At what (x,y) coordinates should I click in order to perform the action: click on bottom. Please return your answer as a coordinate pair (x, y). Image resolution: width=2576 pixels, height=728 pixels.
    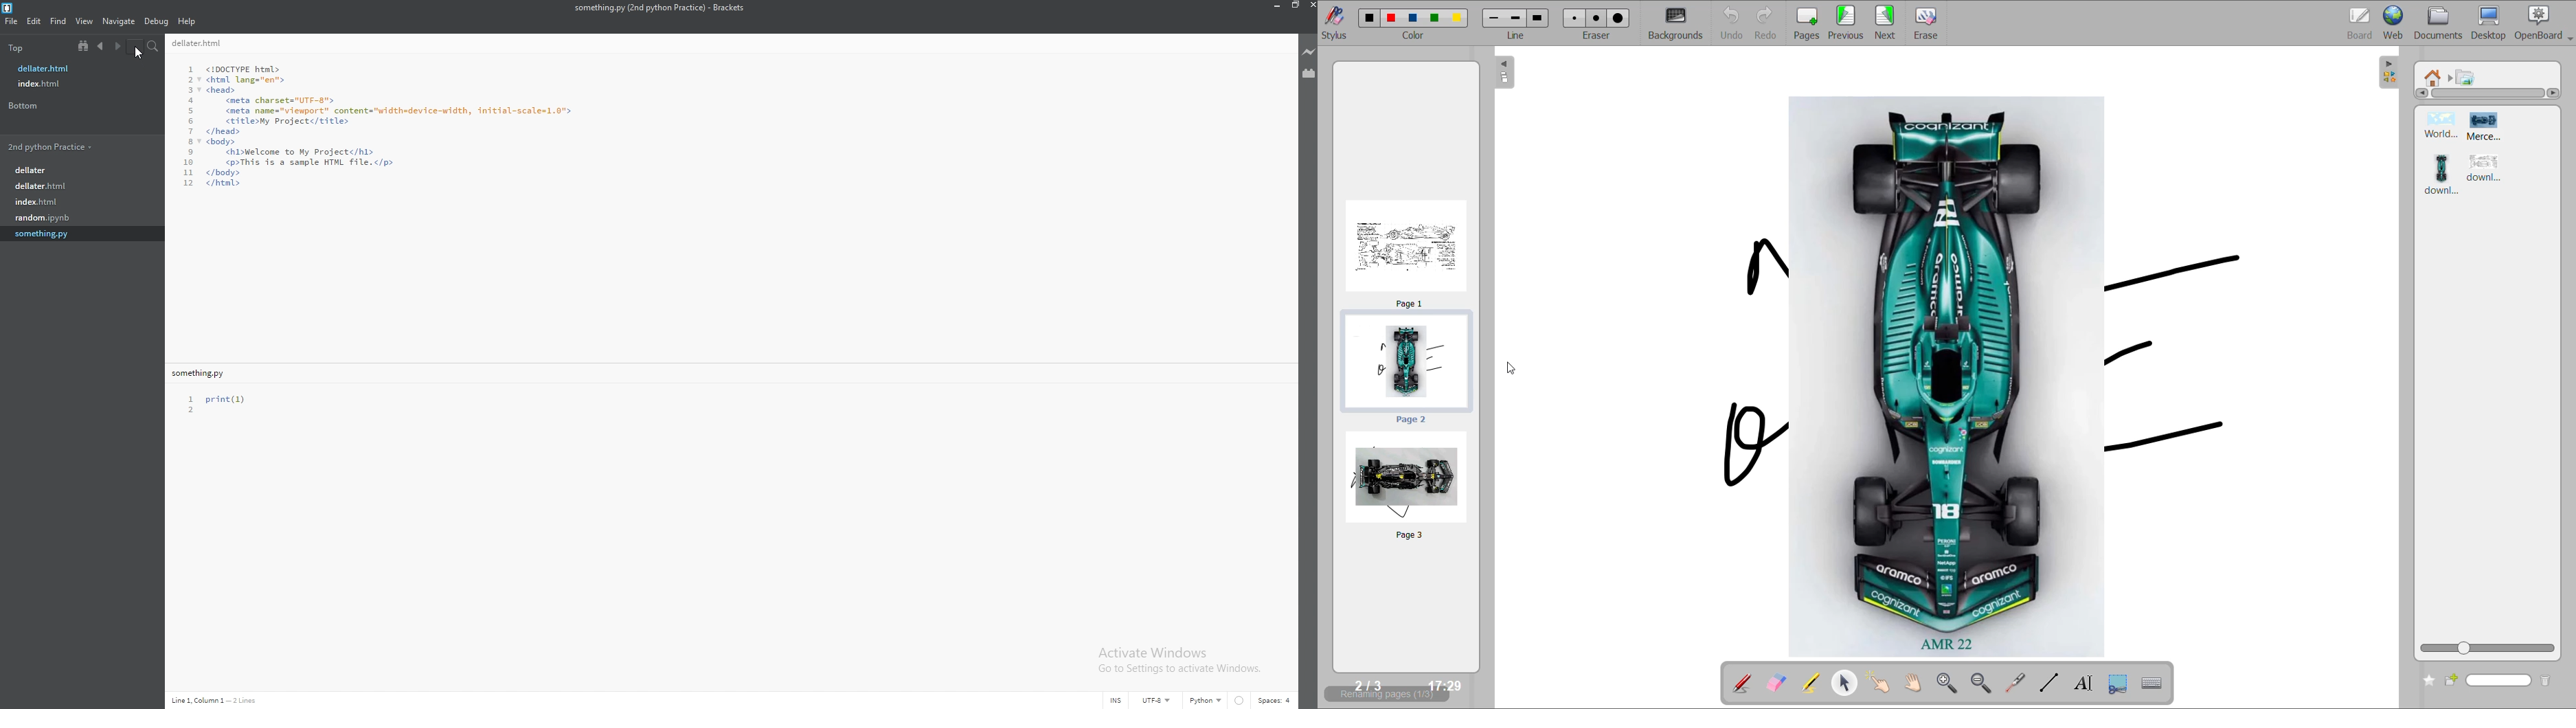
    Looking at the image, I should click on (40, 106).